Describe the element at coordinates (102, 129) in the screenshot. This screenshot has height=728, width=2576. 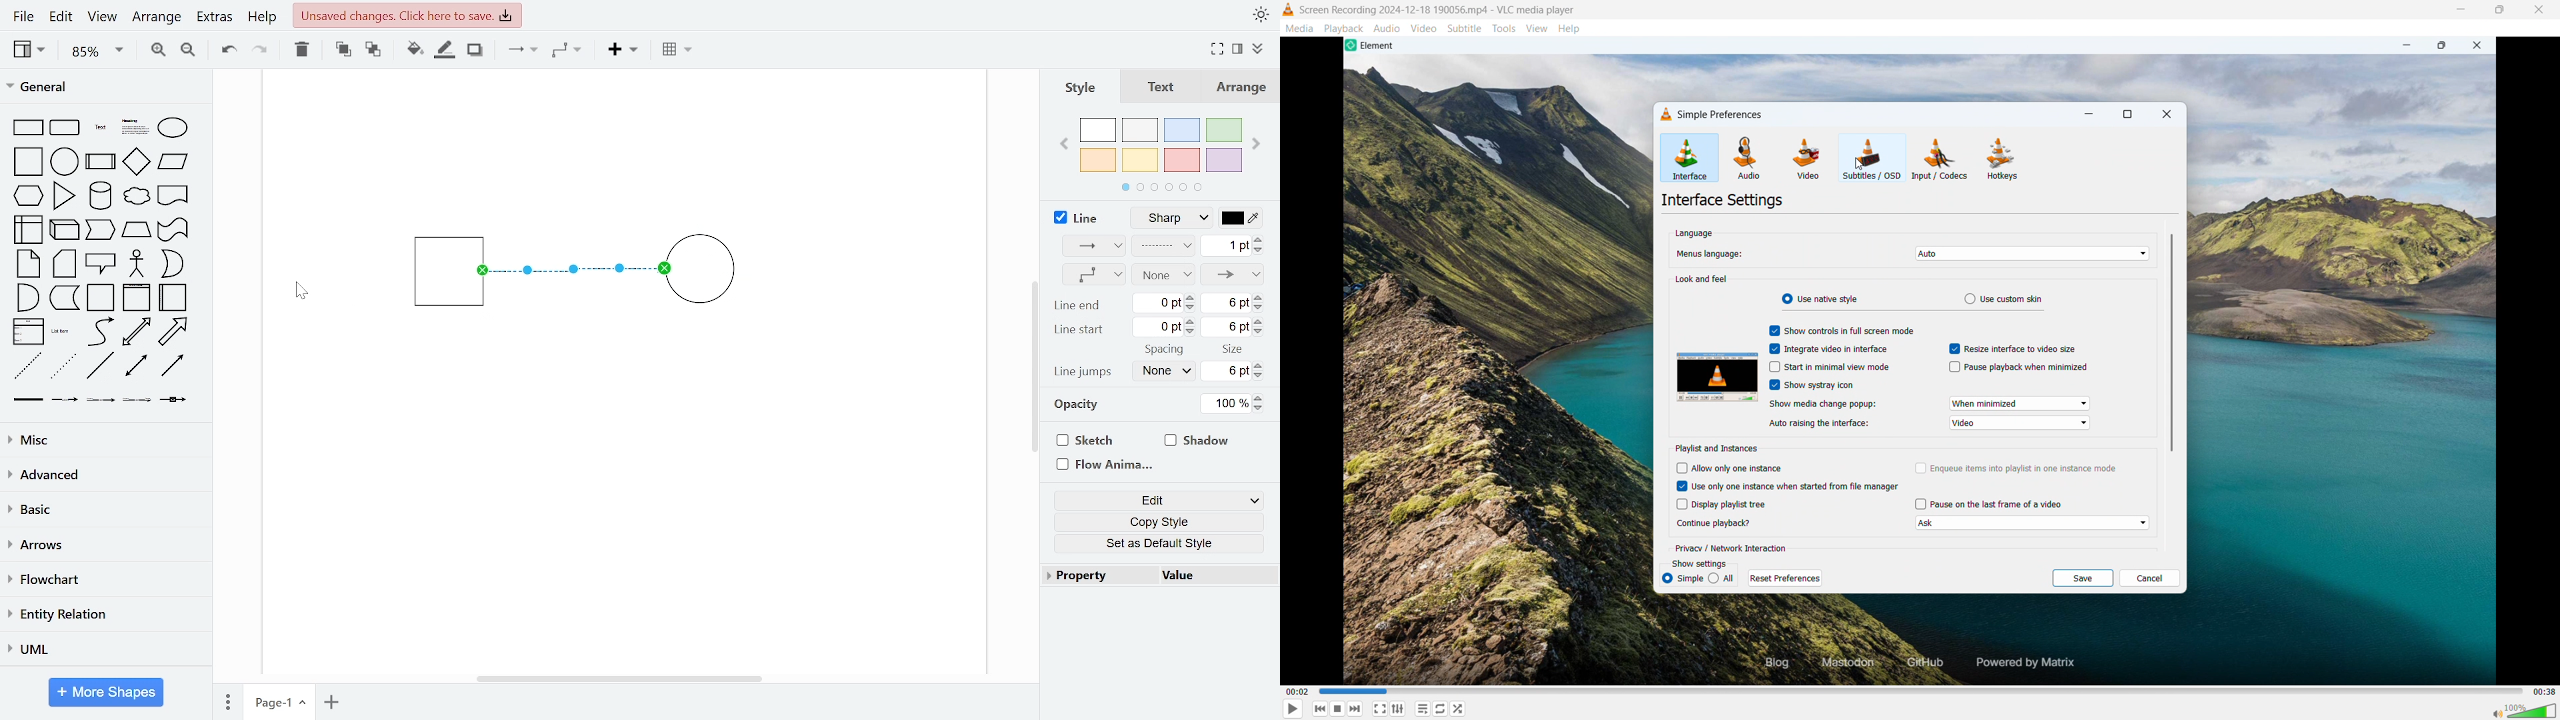
I see `text` at that location.